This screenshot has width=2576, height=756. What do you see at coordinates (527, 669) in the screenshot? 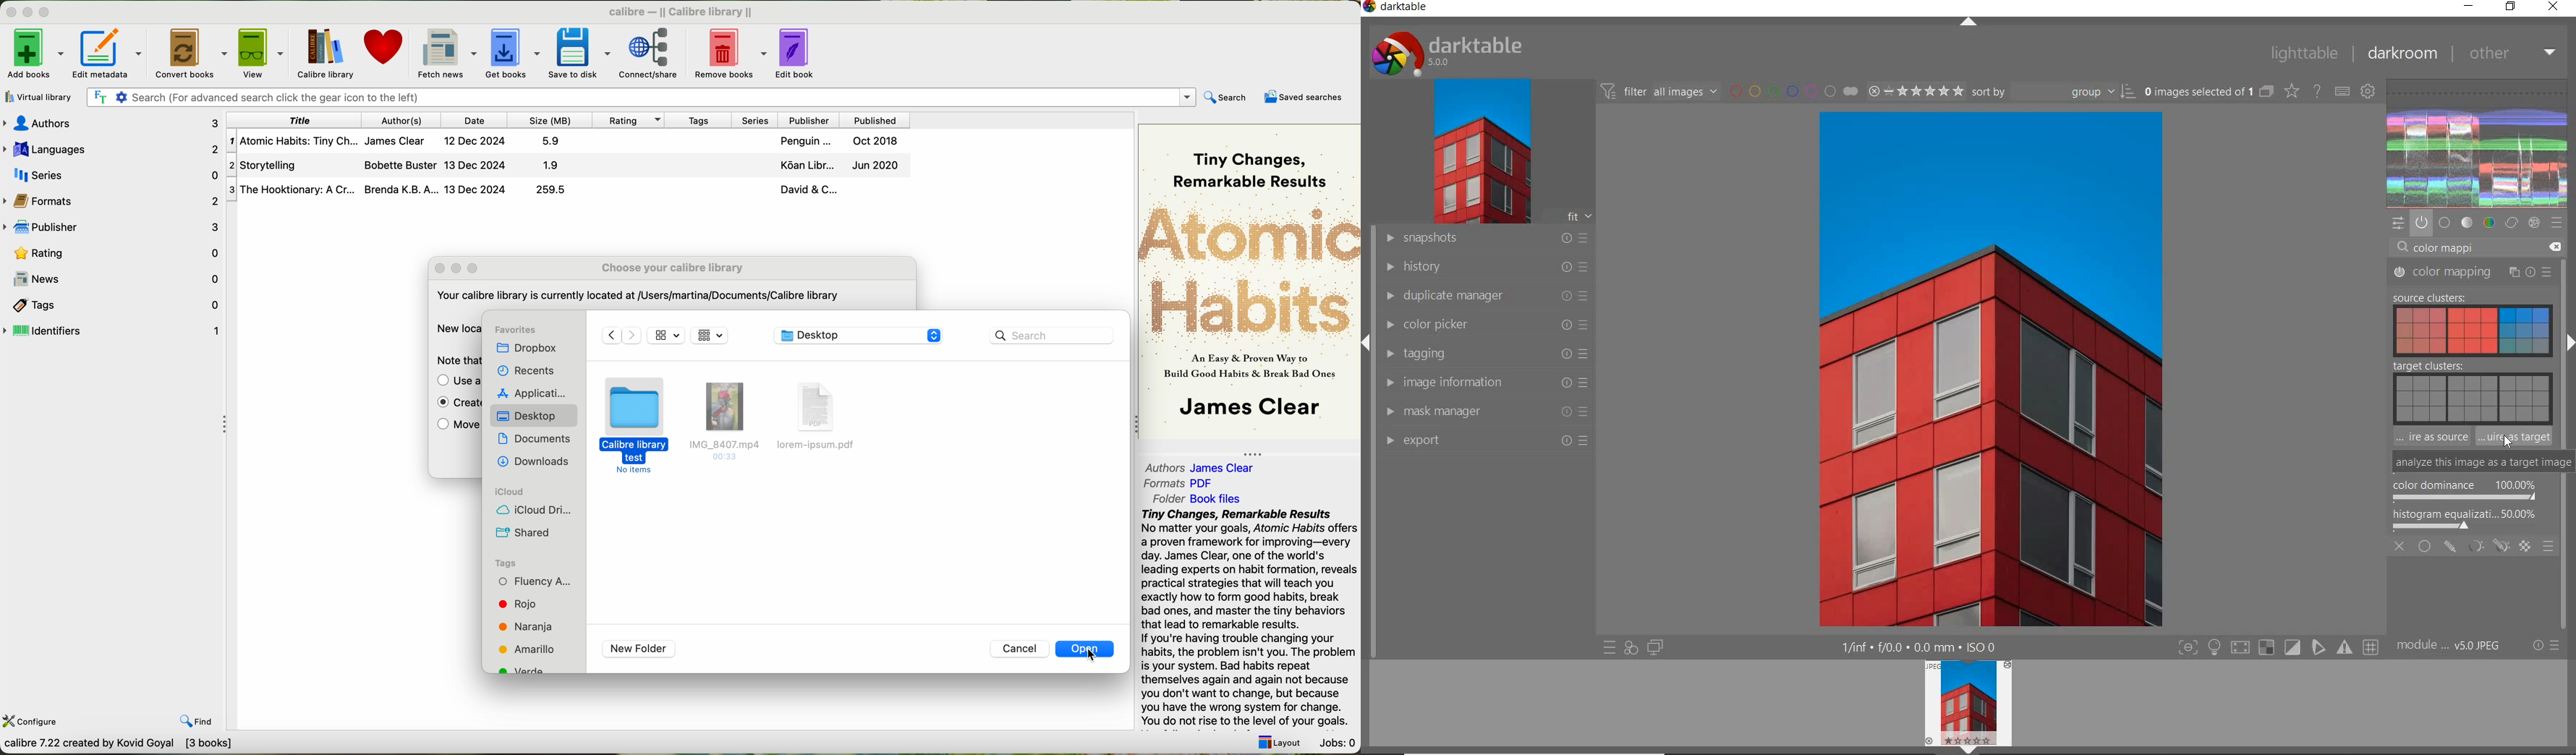
I see `green tag` at bounding box center [527, 669].